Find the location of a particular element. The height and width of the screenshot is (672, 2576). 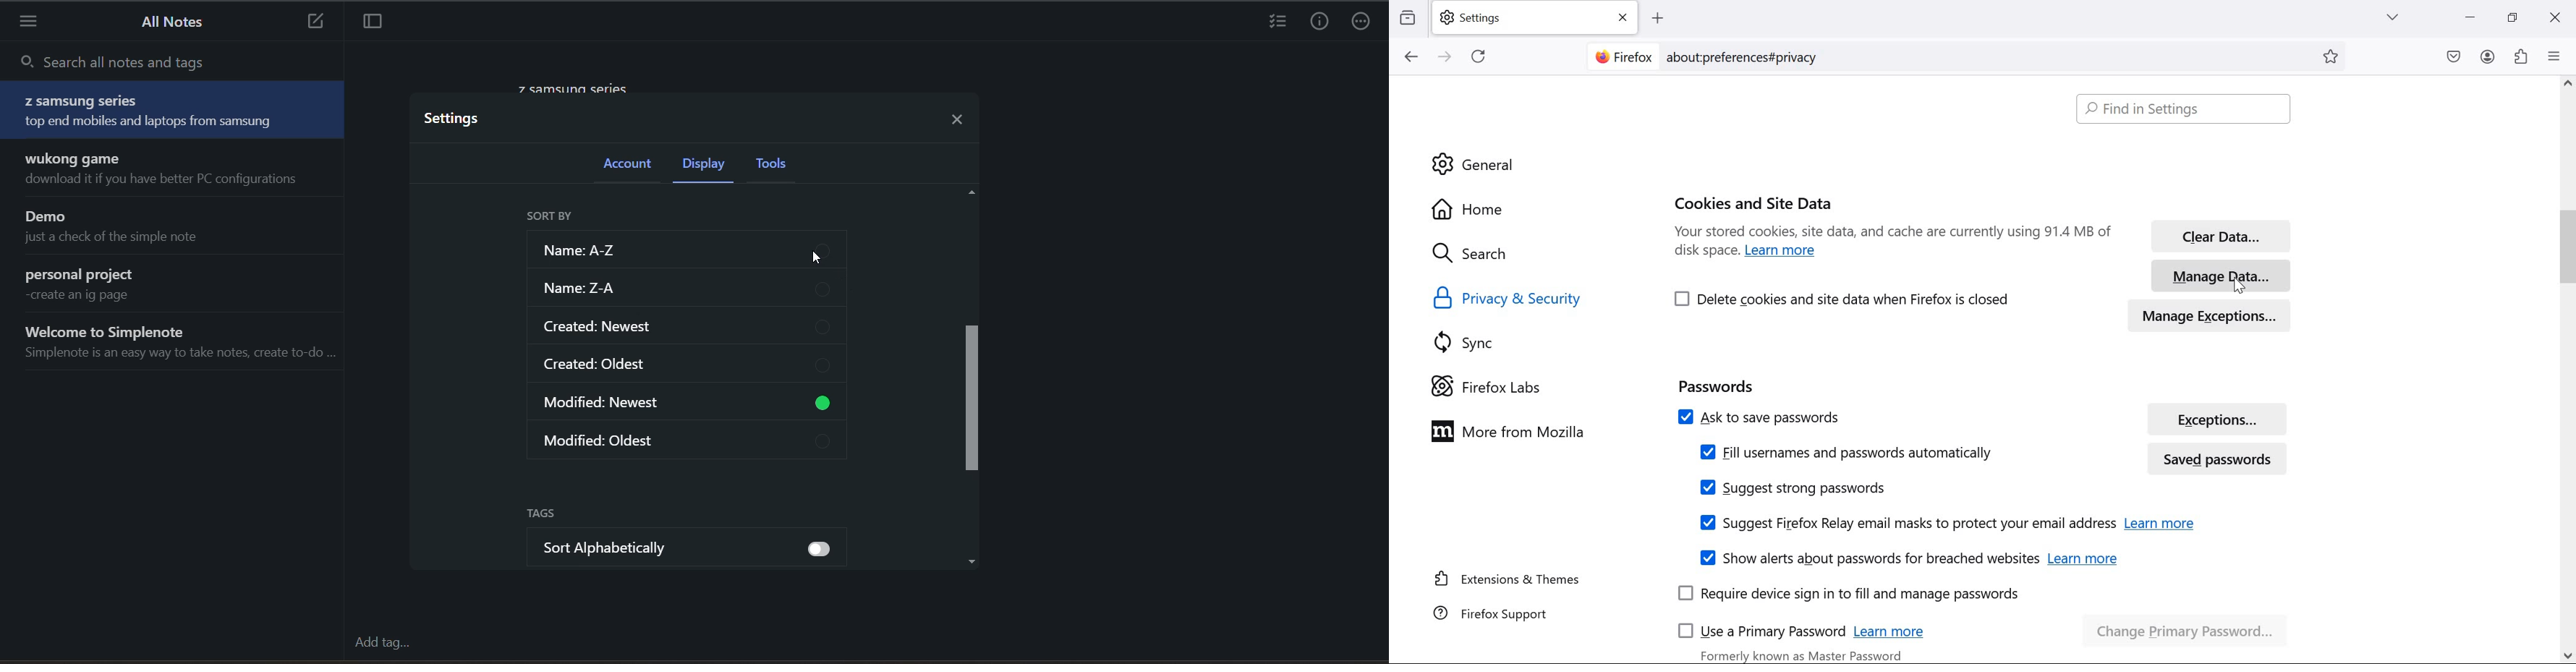

all notes is located at coordinates (167, 22).